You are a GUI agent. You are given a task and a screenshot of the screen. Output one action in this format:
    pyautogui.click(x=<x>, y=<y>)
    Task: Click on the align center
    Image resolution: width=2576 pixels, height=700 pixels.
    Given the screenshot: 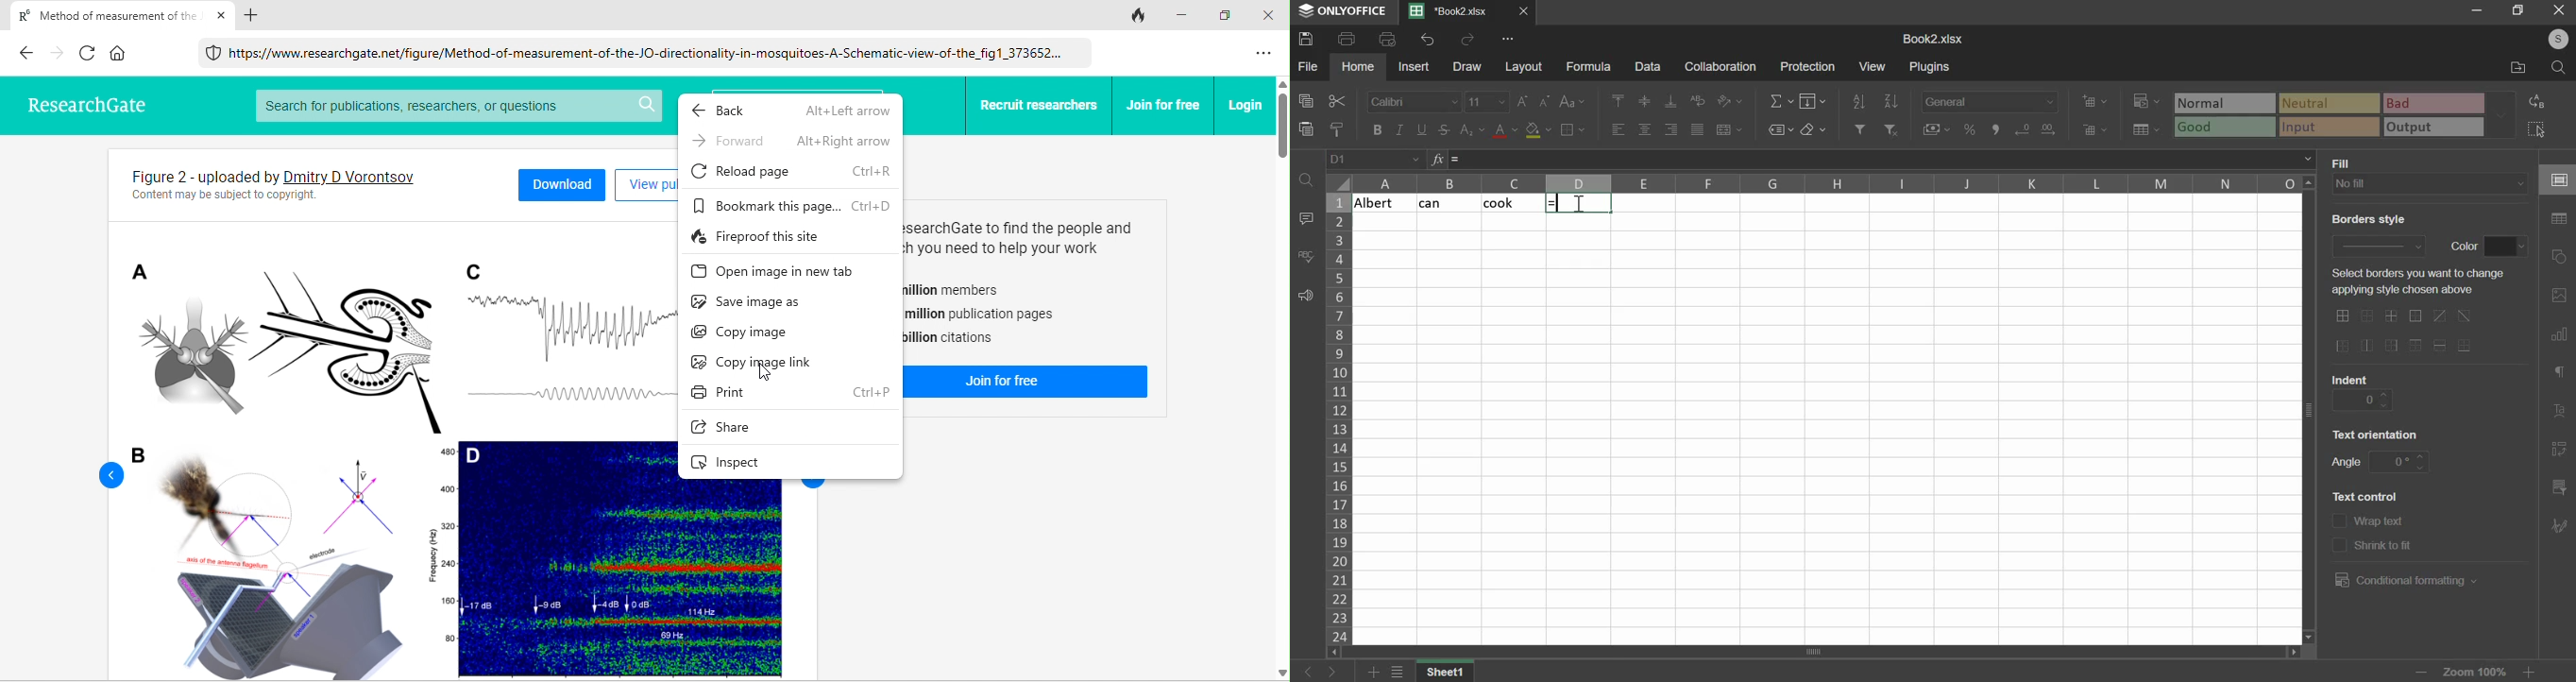 What is the action you would take?
    pyautogui.click(x=1645, y=130)
    